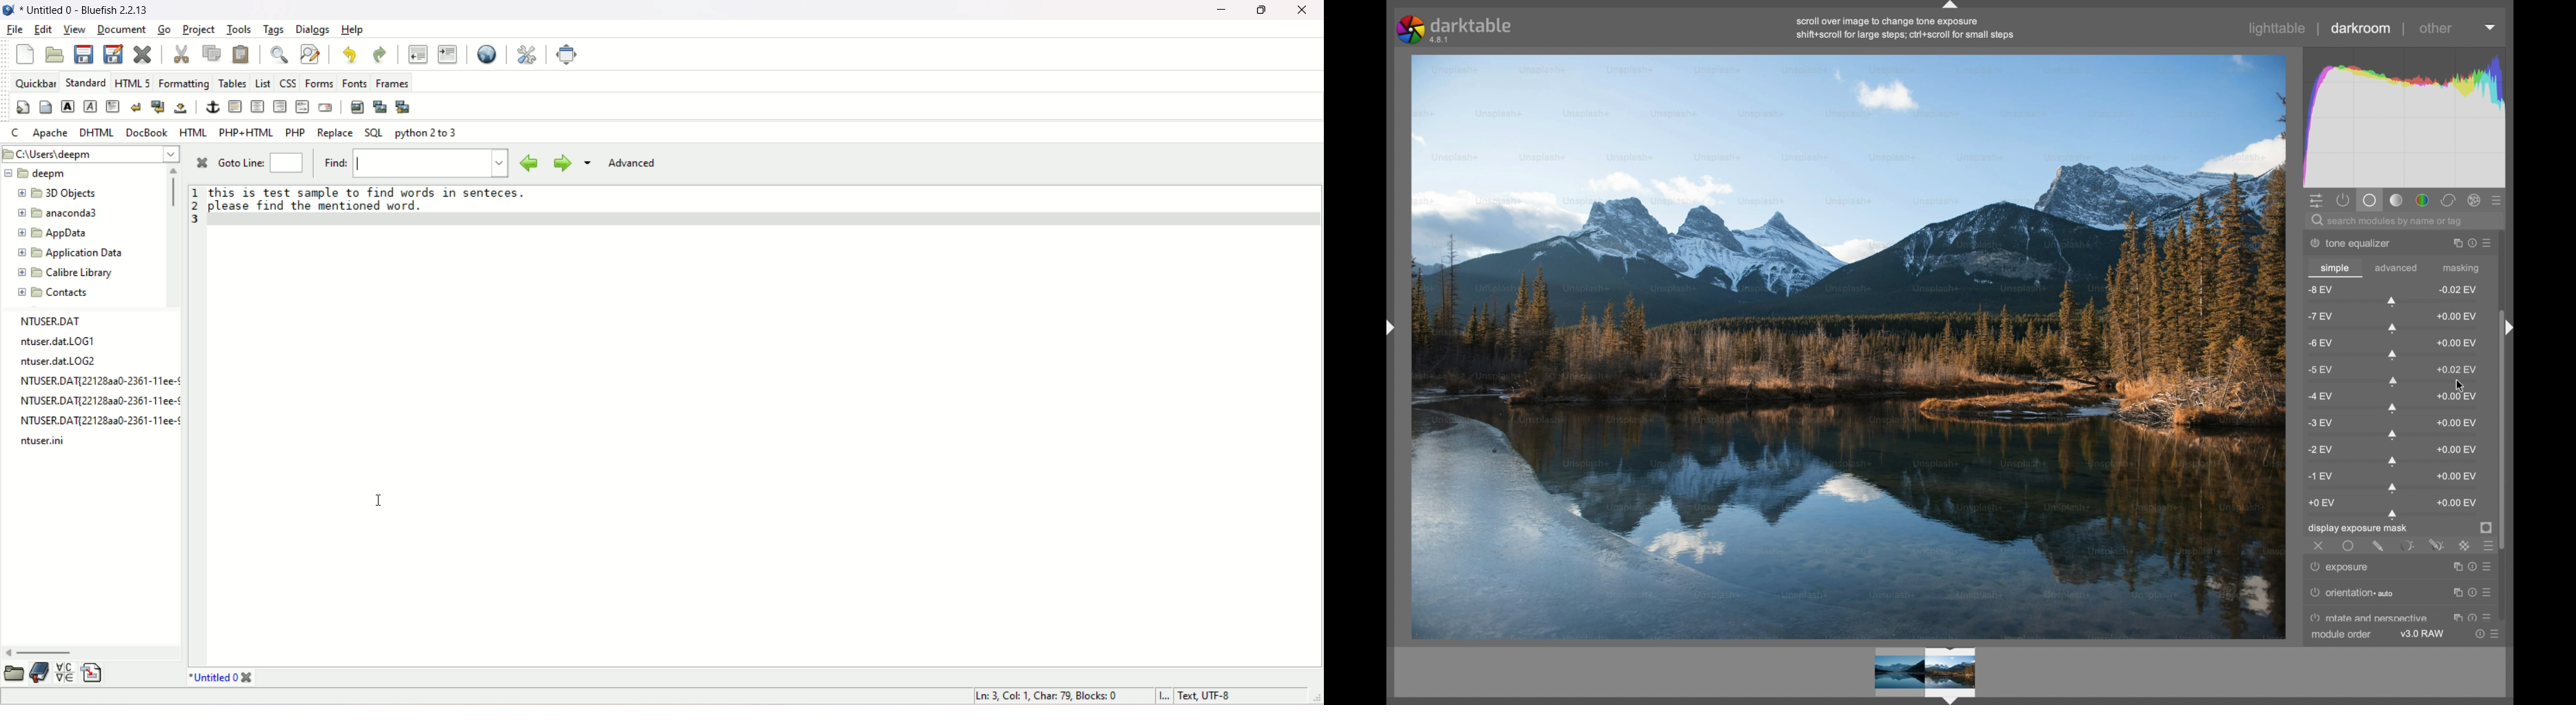  I want to click on advanced find and replace, so click(309, 52).